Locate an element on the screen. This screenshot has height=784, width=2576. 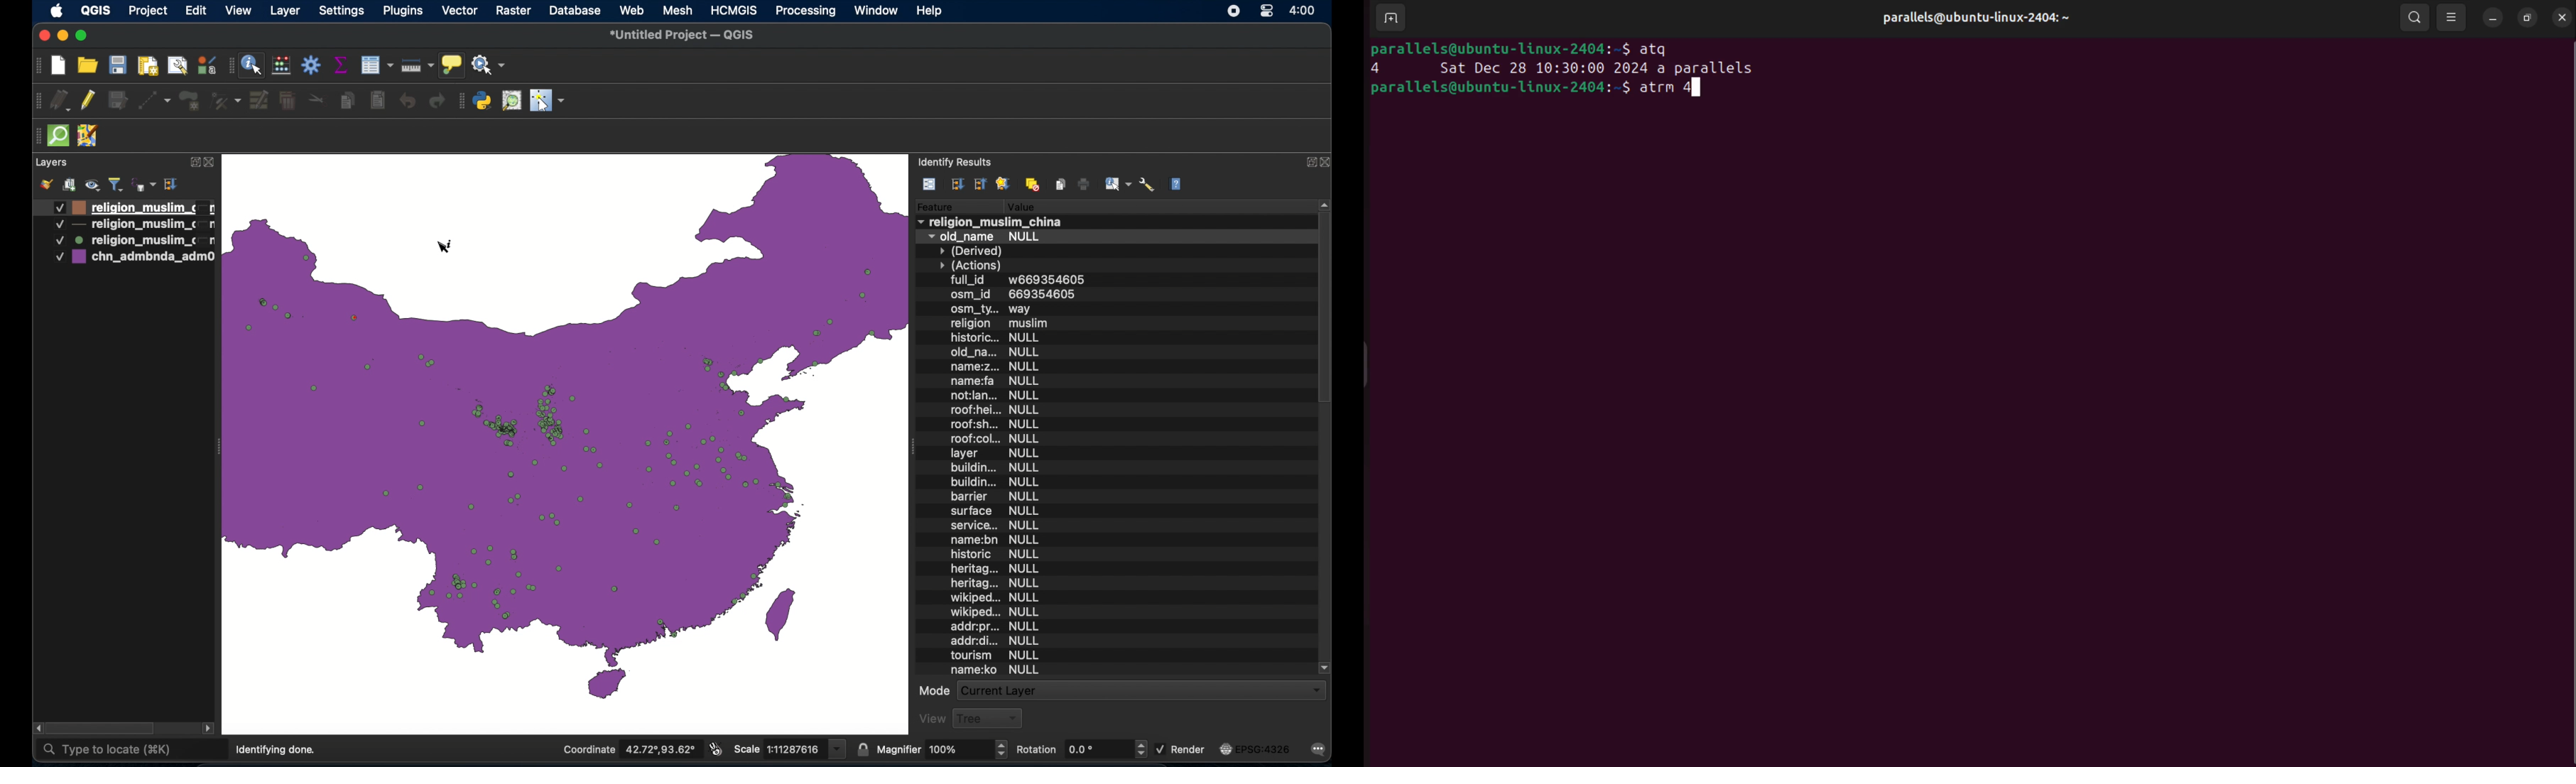
religion_muslim_china is located at coordinates (991, 222).